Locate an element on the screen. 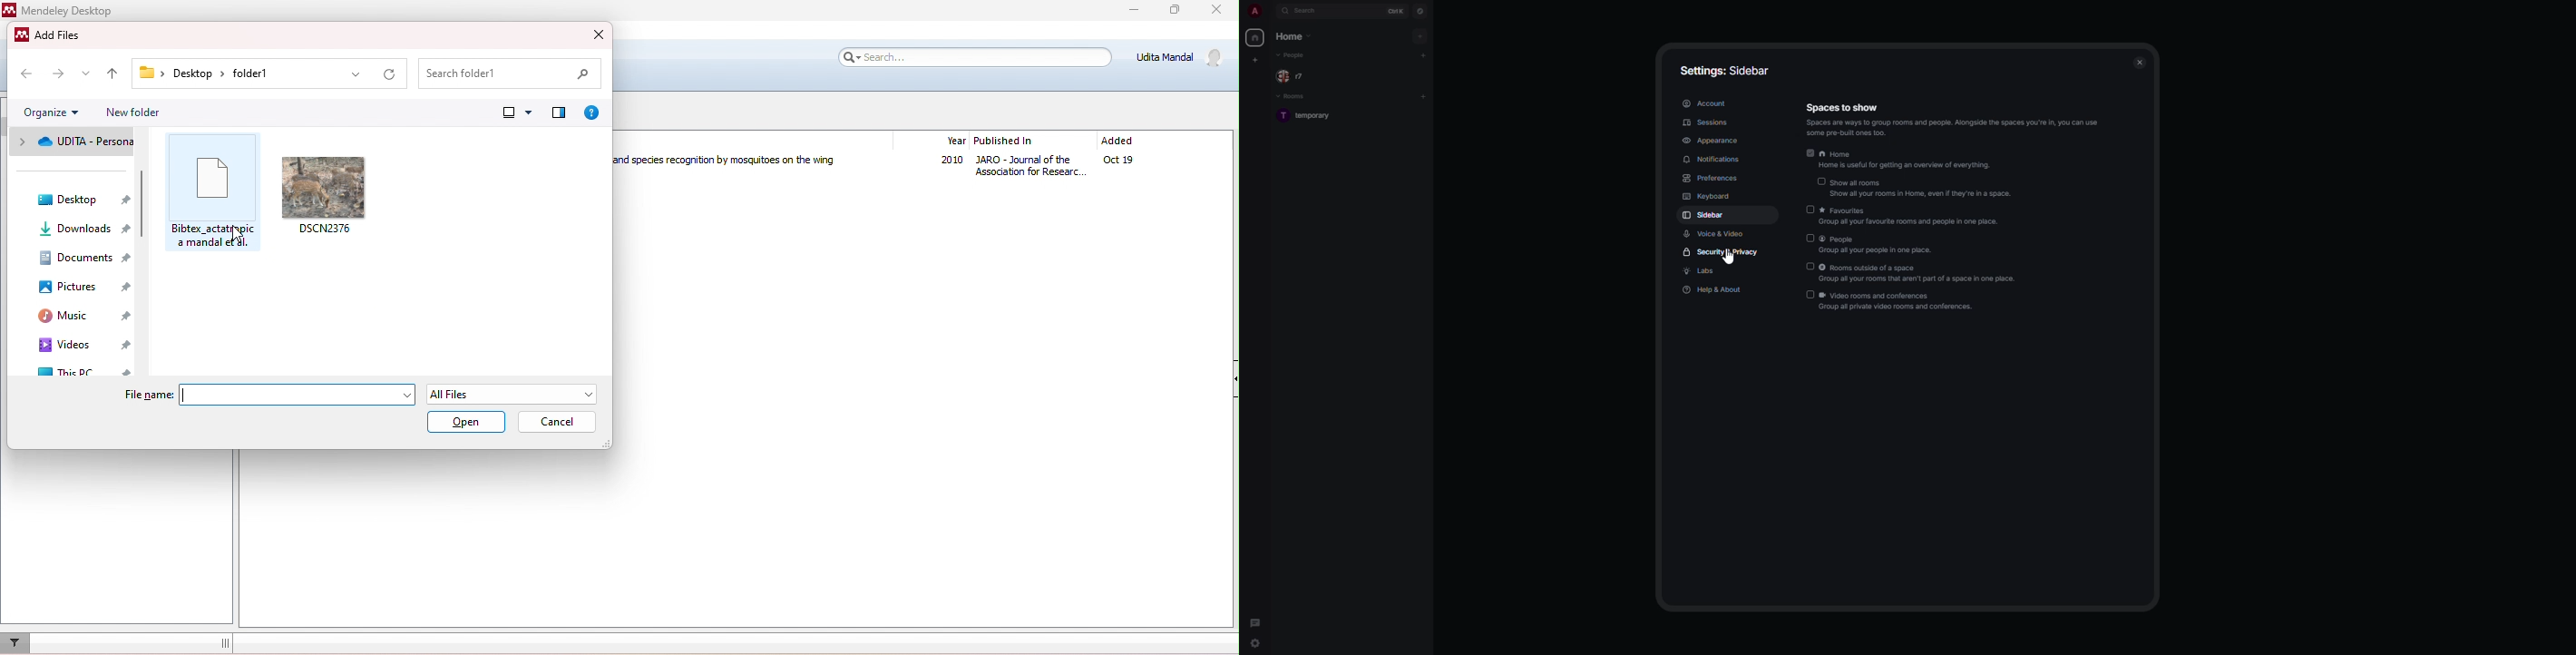  Udita Mandal is located at coordinates (1179, 55).